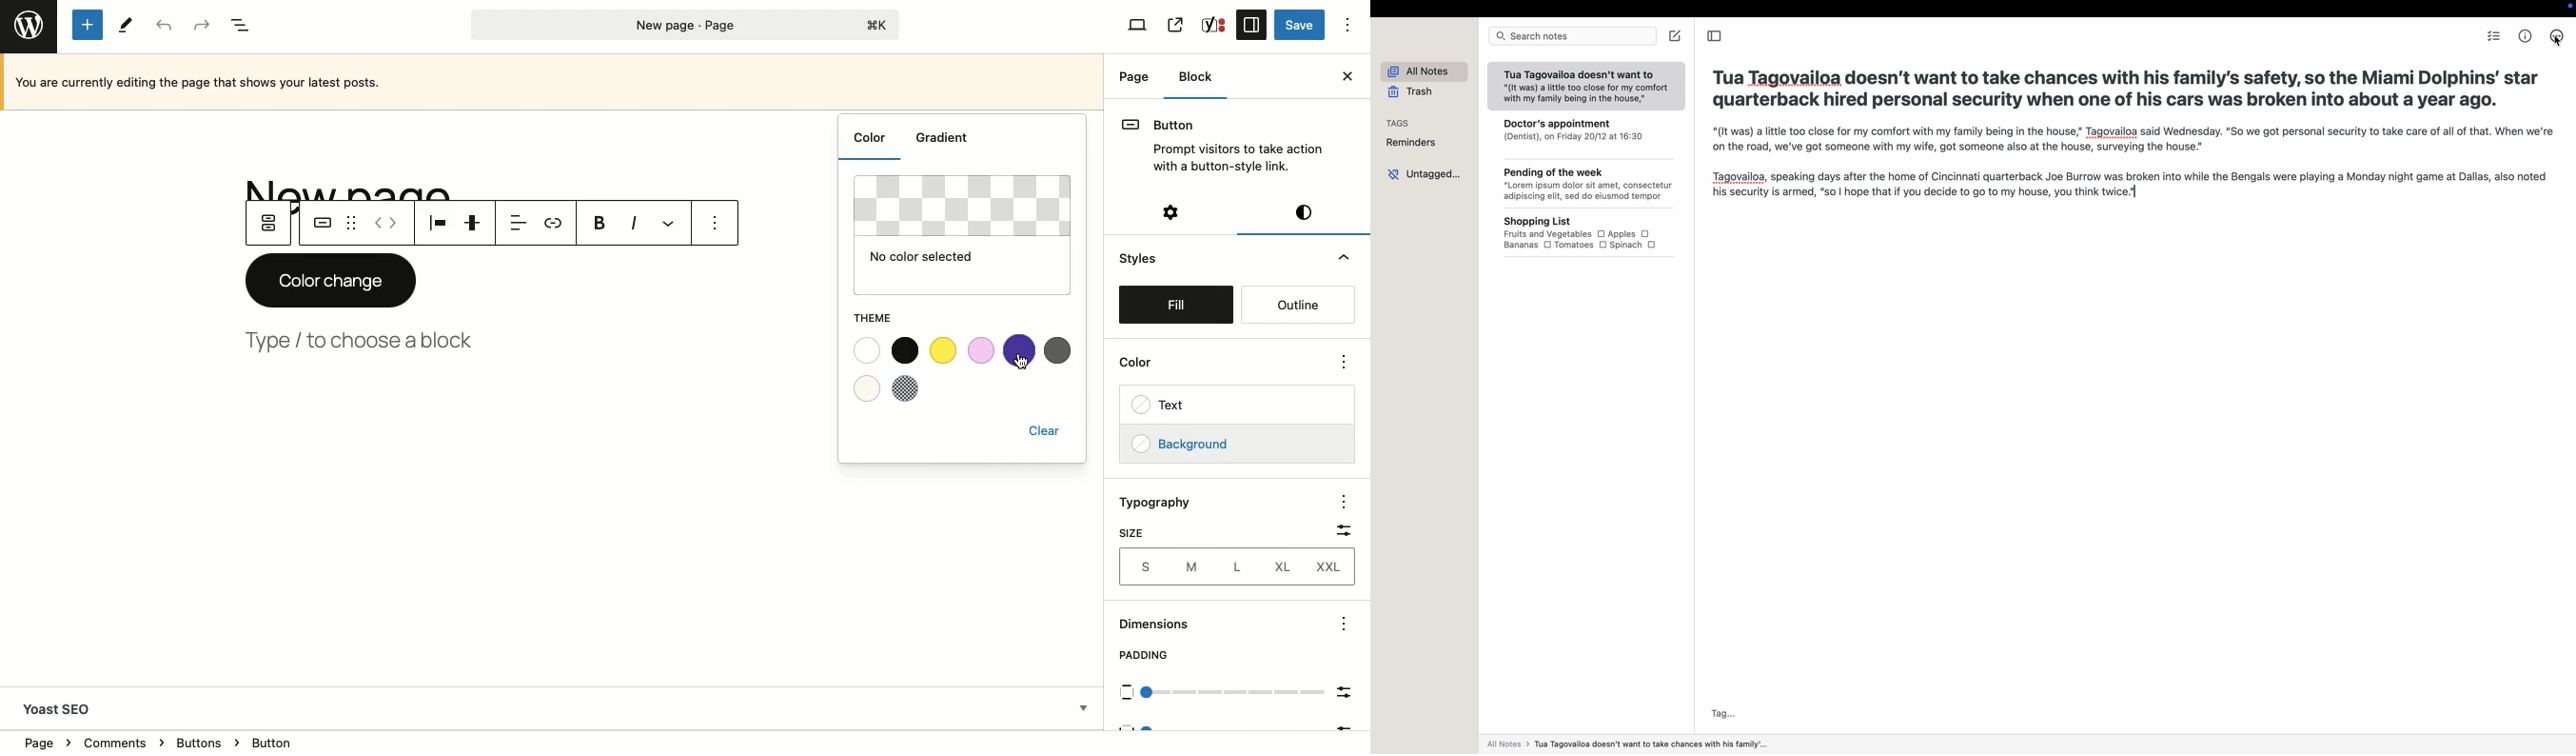  What do you see at coordinates (1725, 713) in the screenshot?
I see `tag` at bounding box center [1725, 713].